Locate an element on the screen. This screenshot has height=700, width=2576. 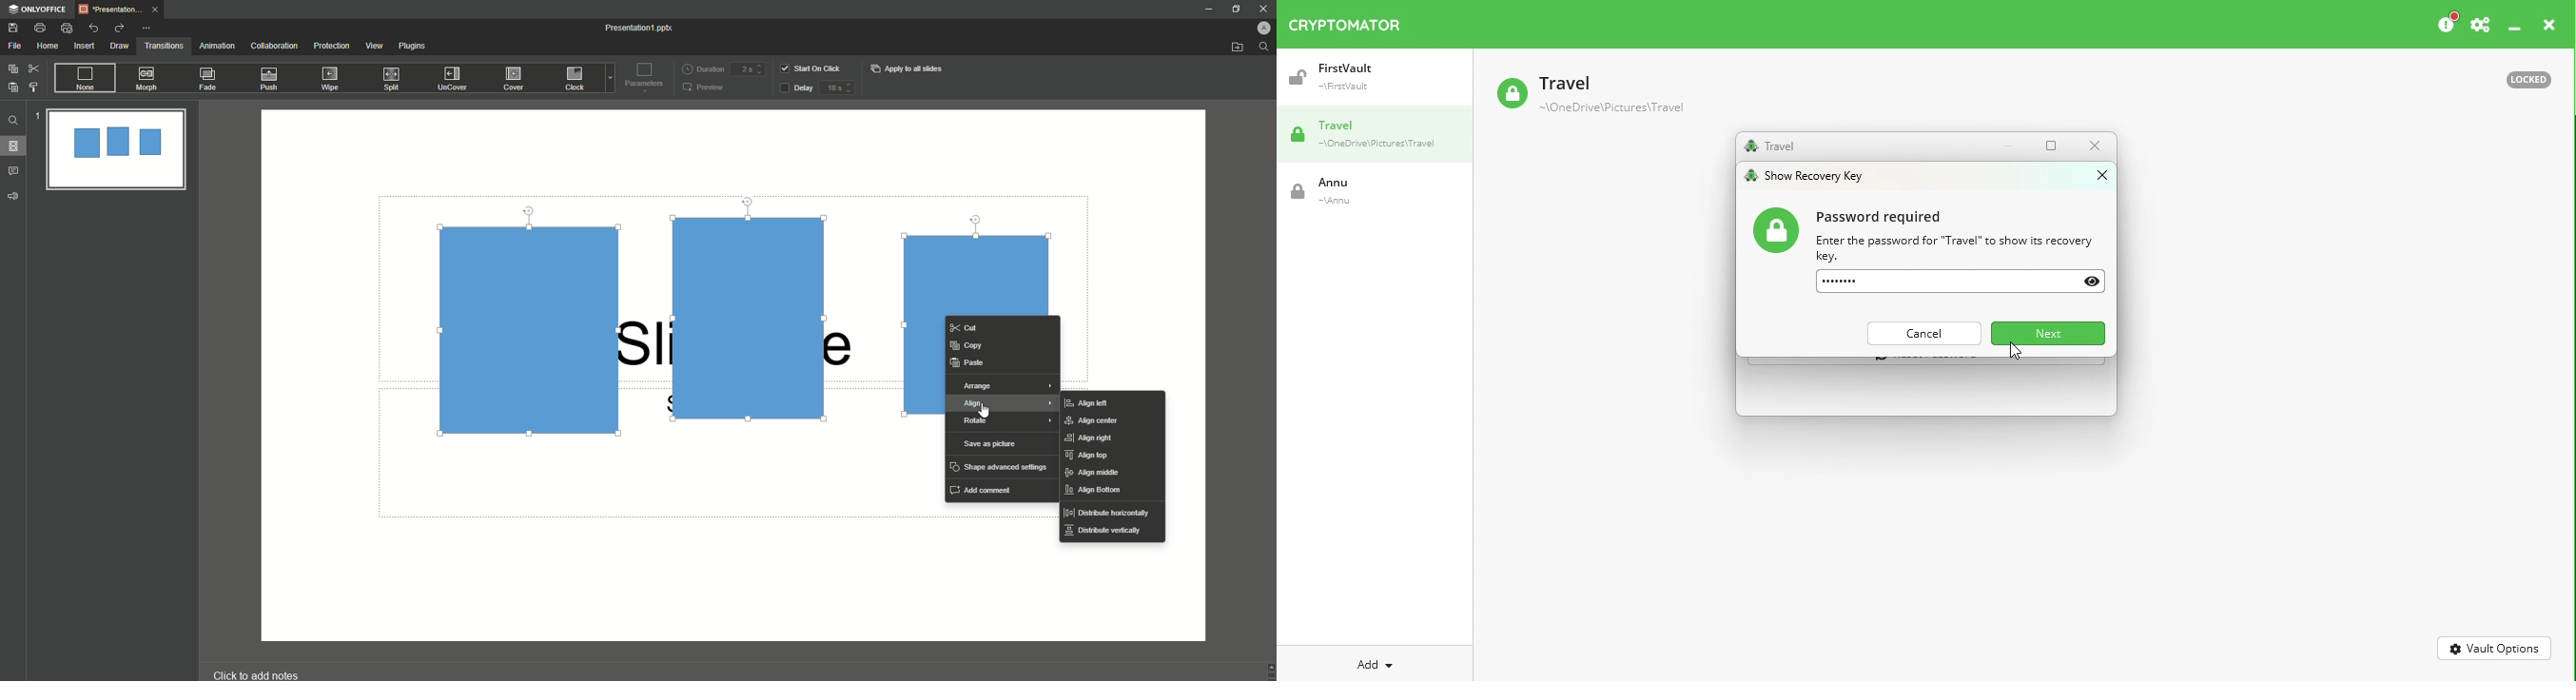
Slides is located at coordinates (17, 146).